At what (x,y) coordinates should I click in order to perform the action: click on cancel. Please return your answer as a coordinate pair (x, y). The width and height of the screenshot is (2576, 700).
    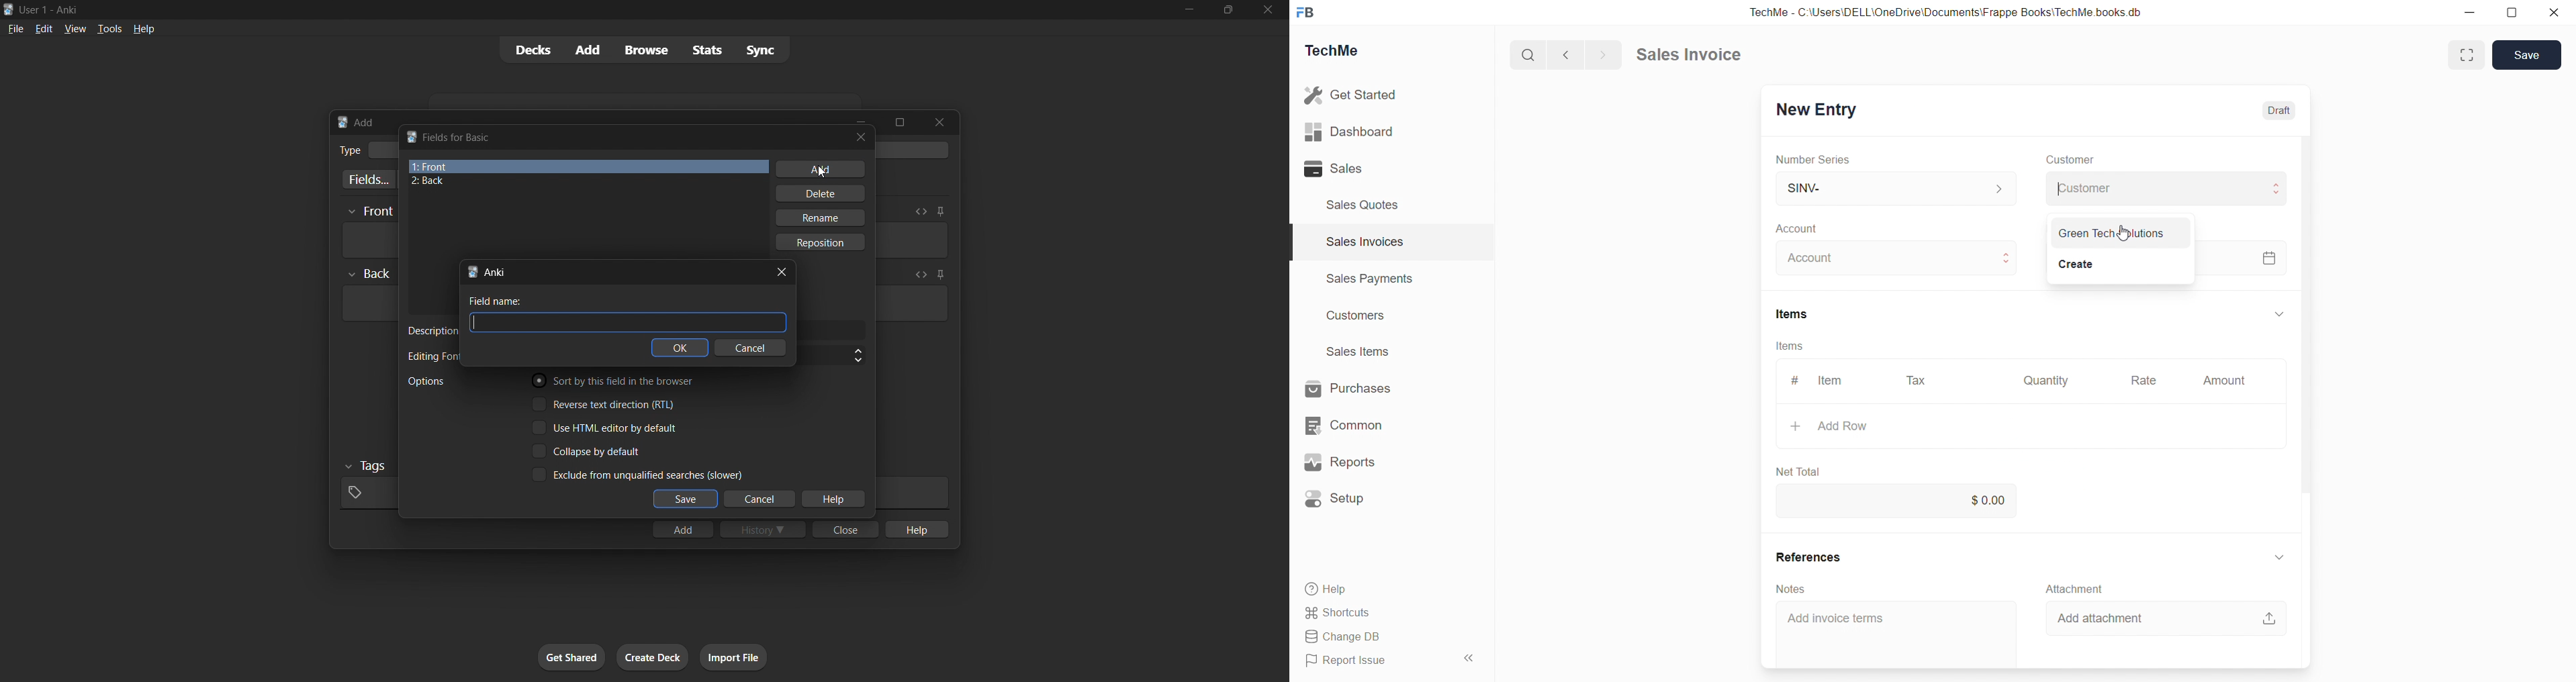
    Looking at the image, I should click on (750, 347).